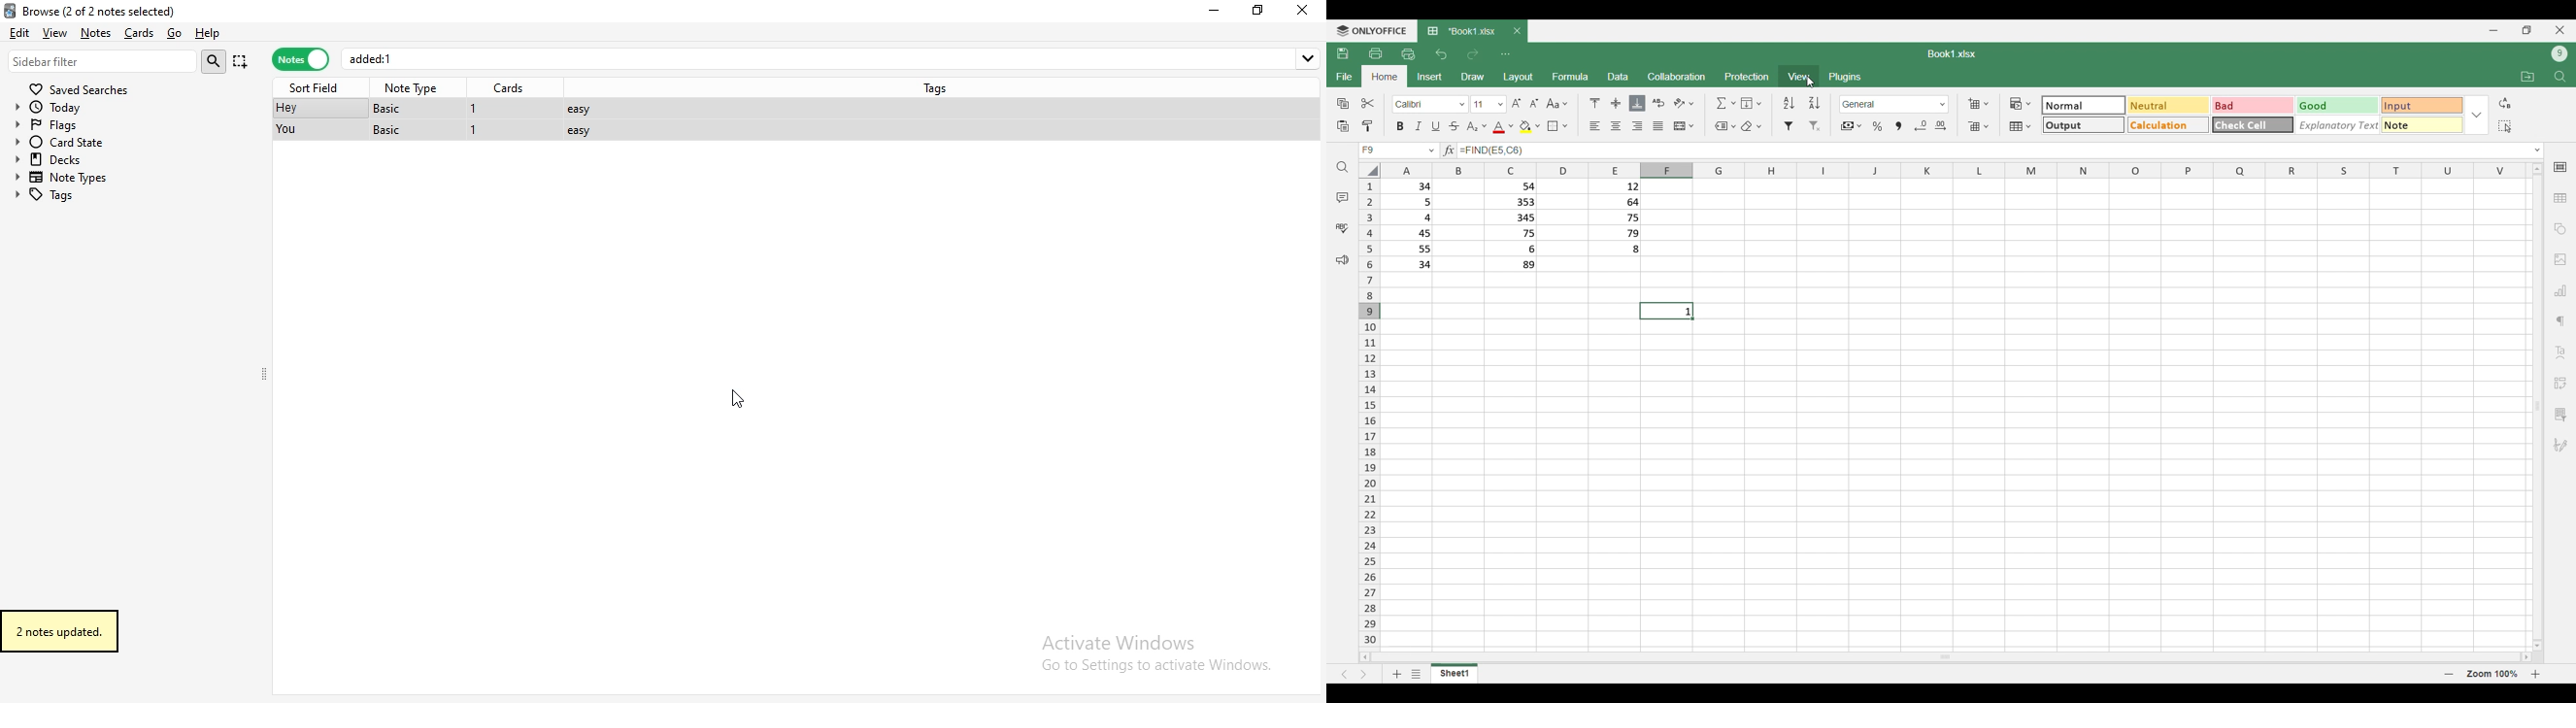  What do you see at coordinates (63, 194) in the screenshot?
I see `tags` at bounding box center [63, 194].